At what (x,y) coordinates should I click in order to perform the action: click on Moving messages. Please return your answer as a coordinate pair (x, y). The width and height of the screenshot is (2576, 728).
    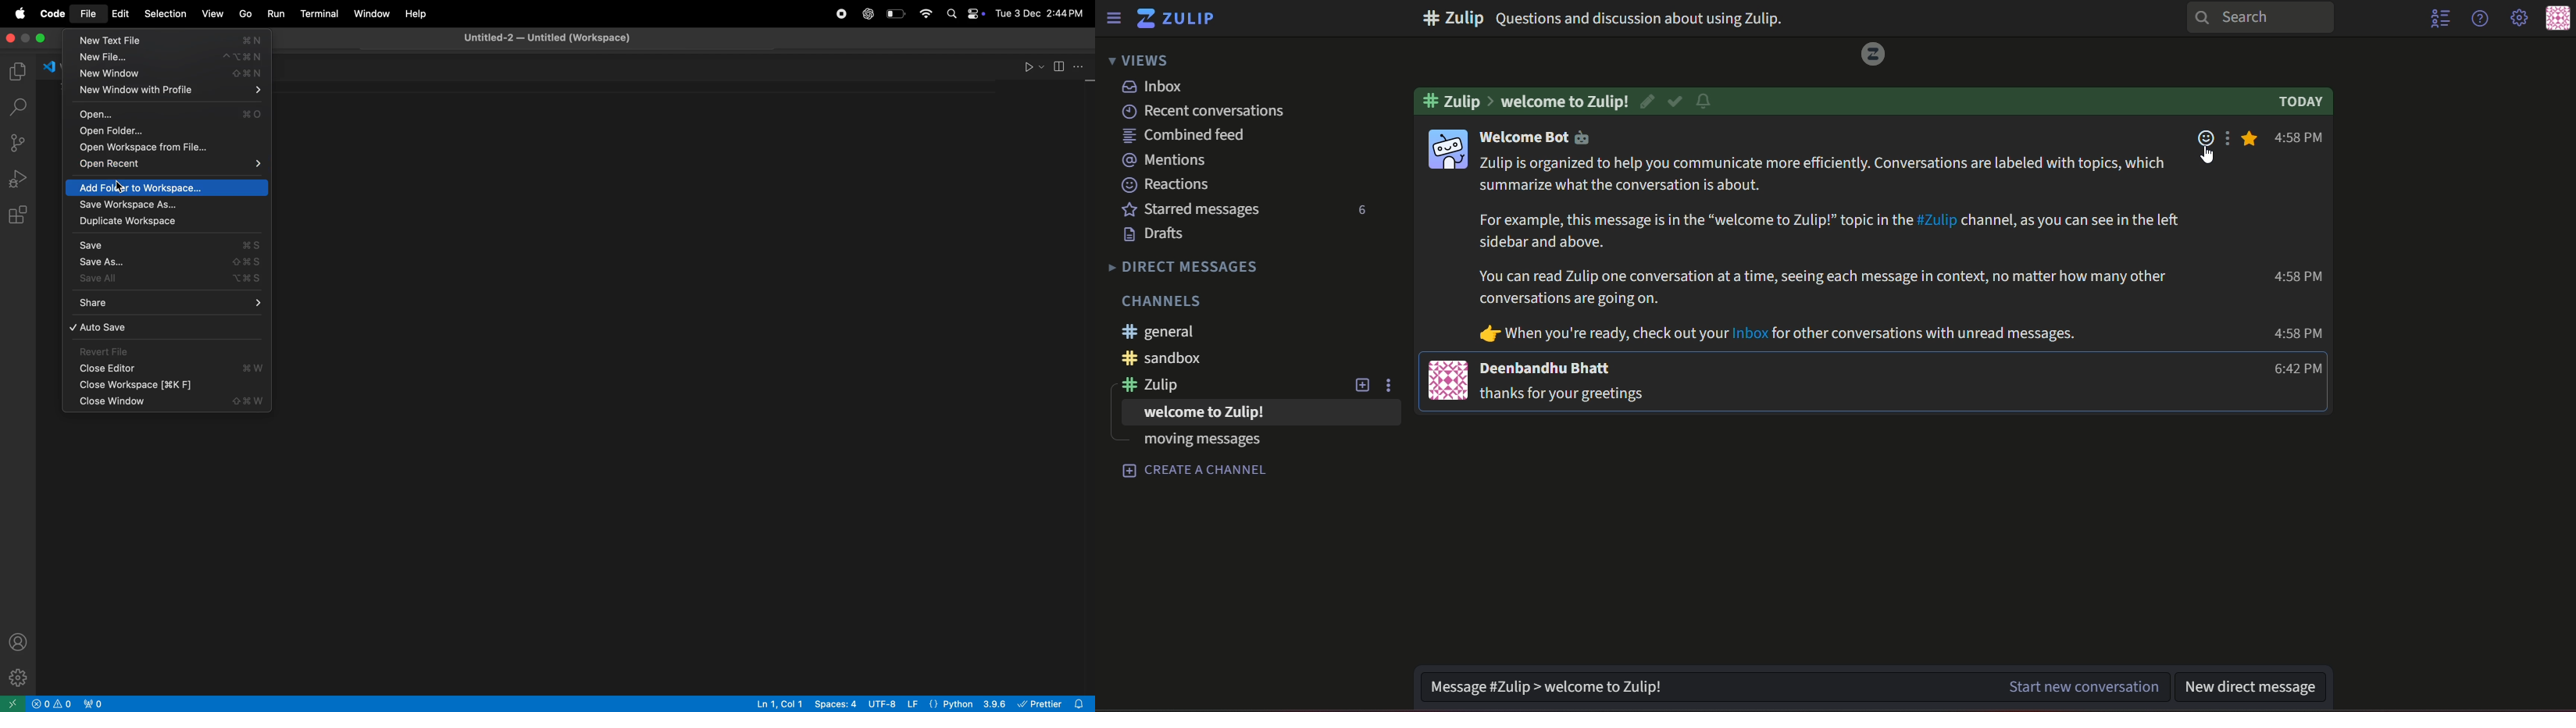
    Looking at the image, I should click on (1199, 441).